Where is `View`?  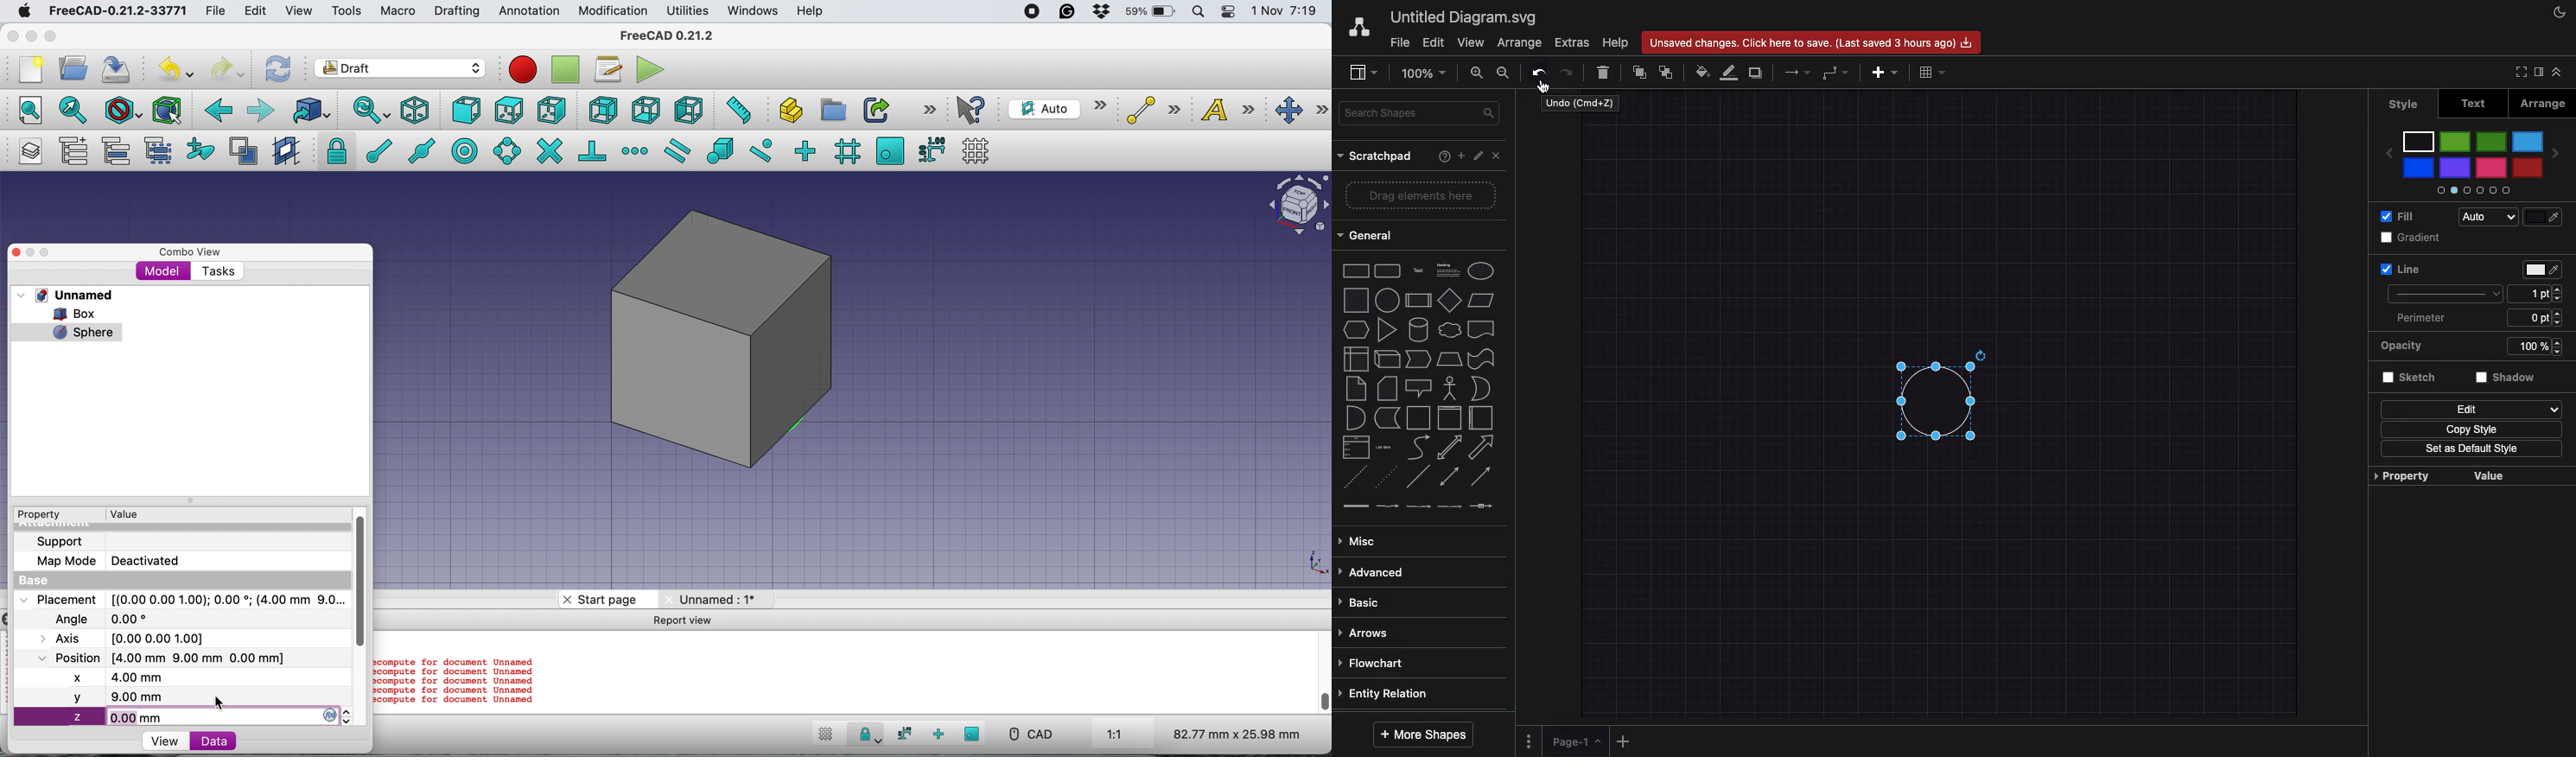
View is located at coordinates (1469, 43).